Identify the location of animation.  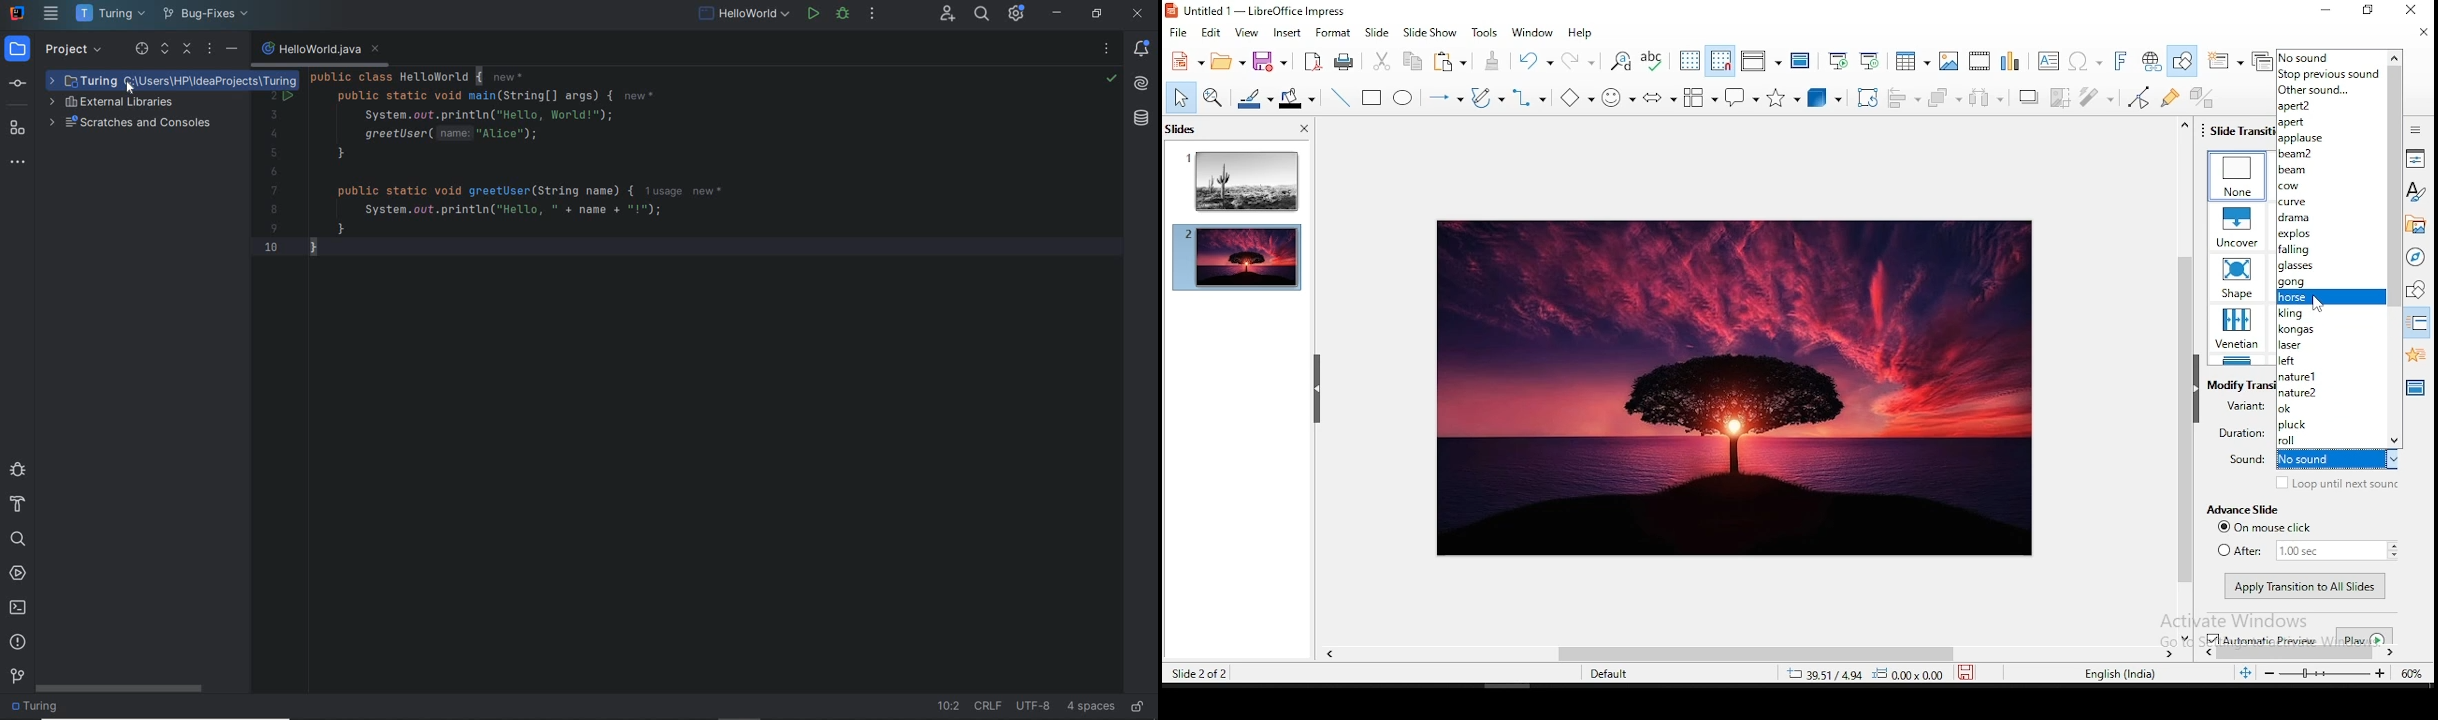
(2414, 353).